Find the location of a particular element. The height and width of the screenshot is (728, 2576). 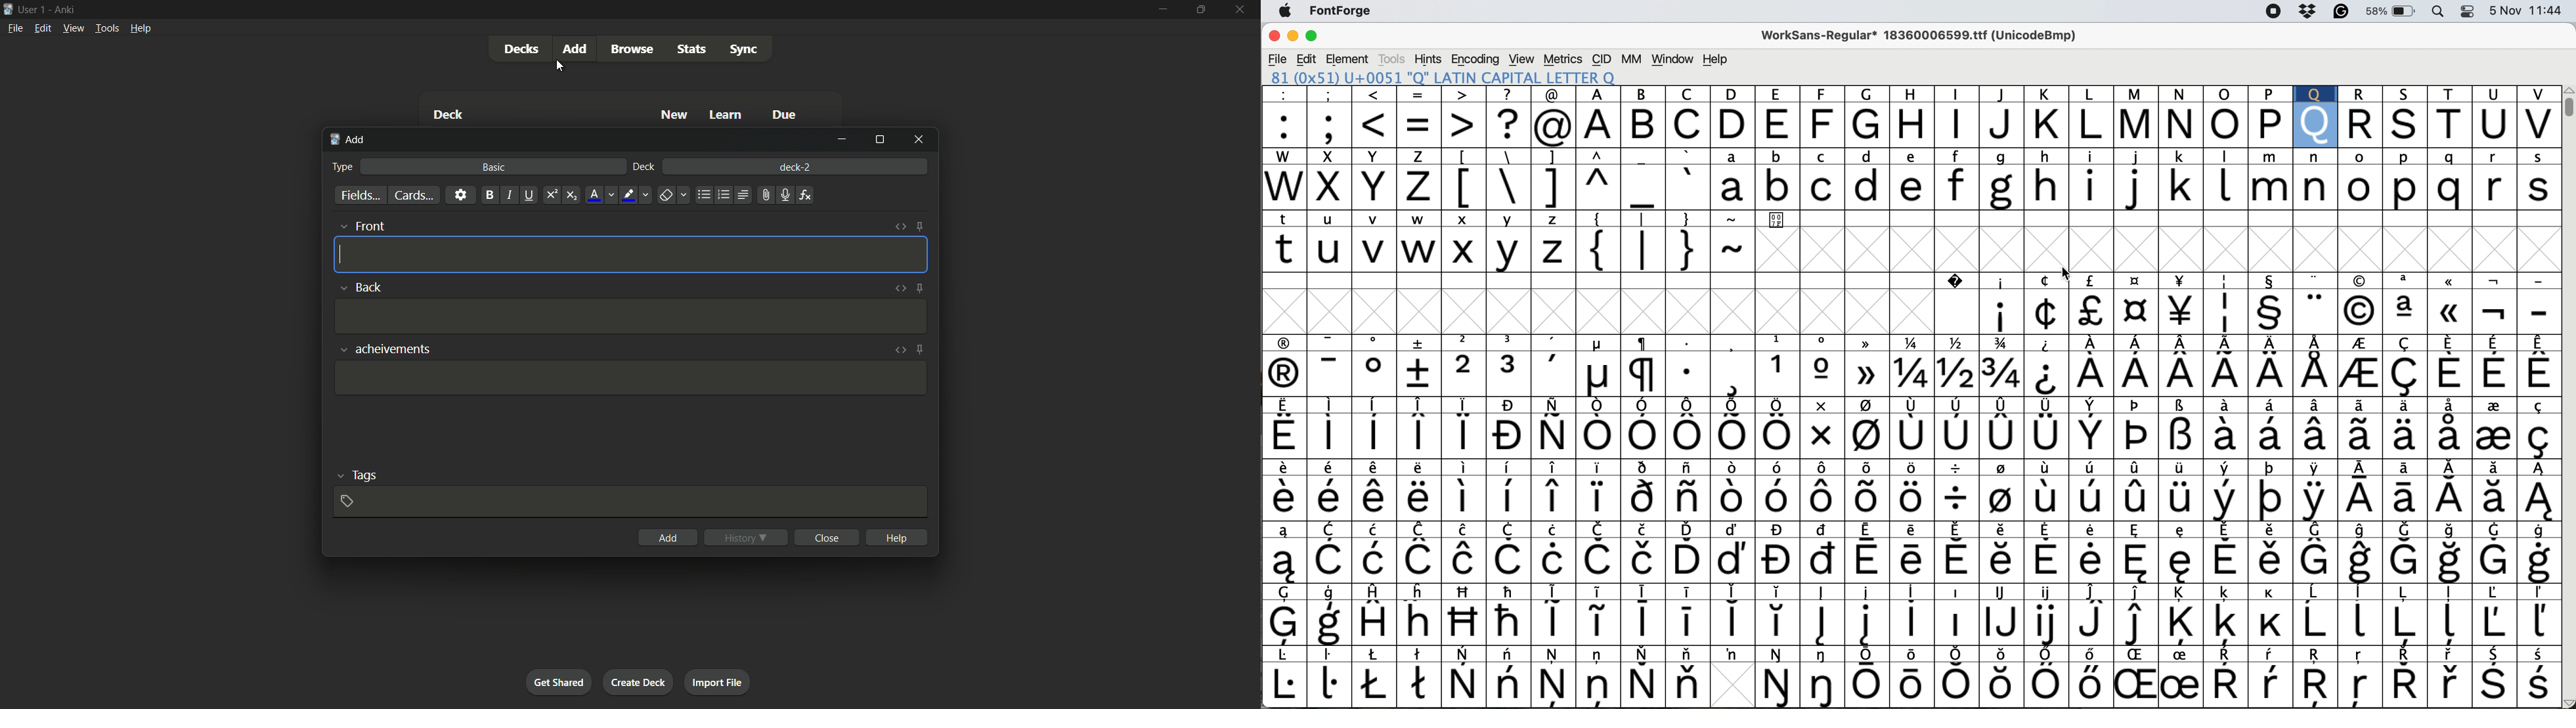

special characters is located at coordinates (1910, 434).